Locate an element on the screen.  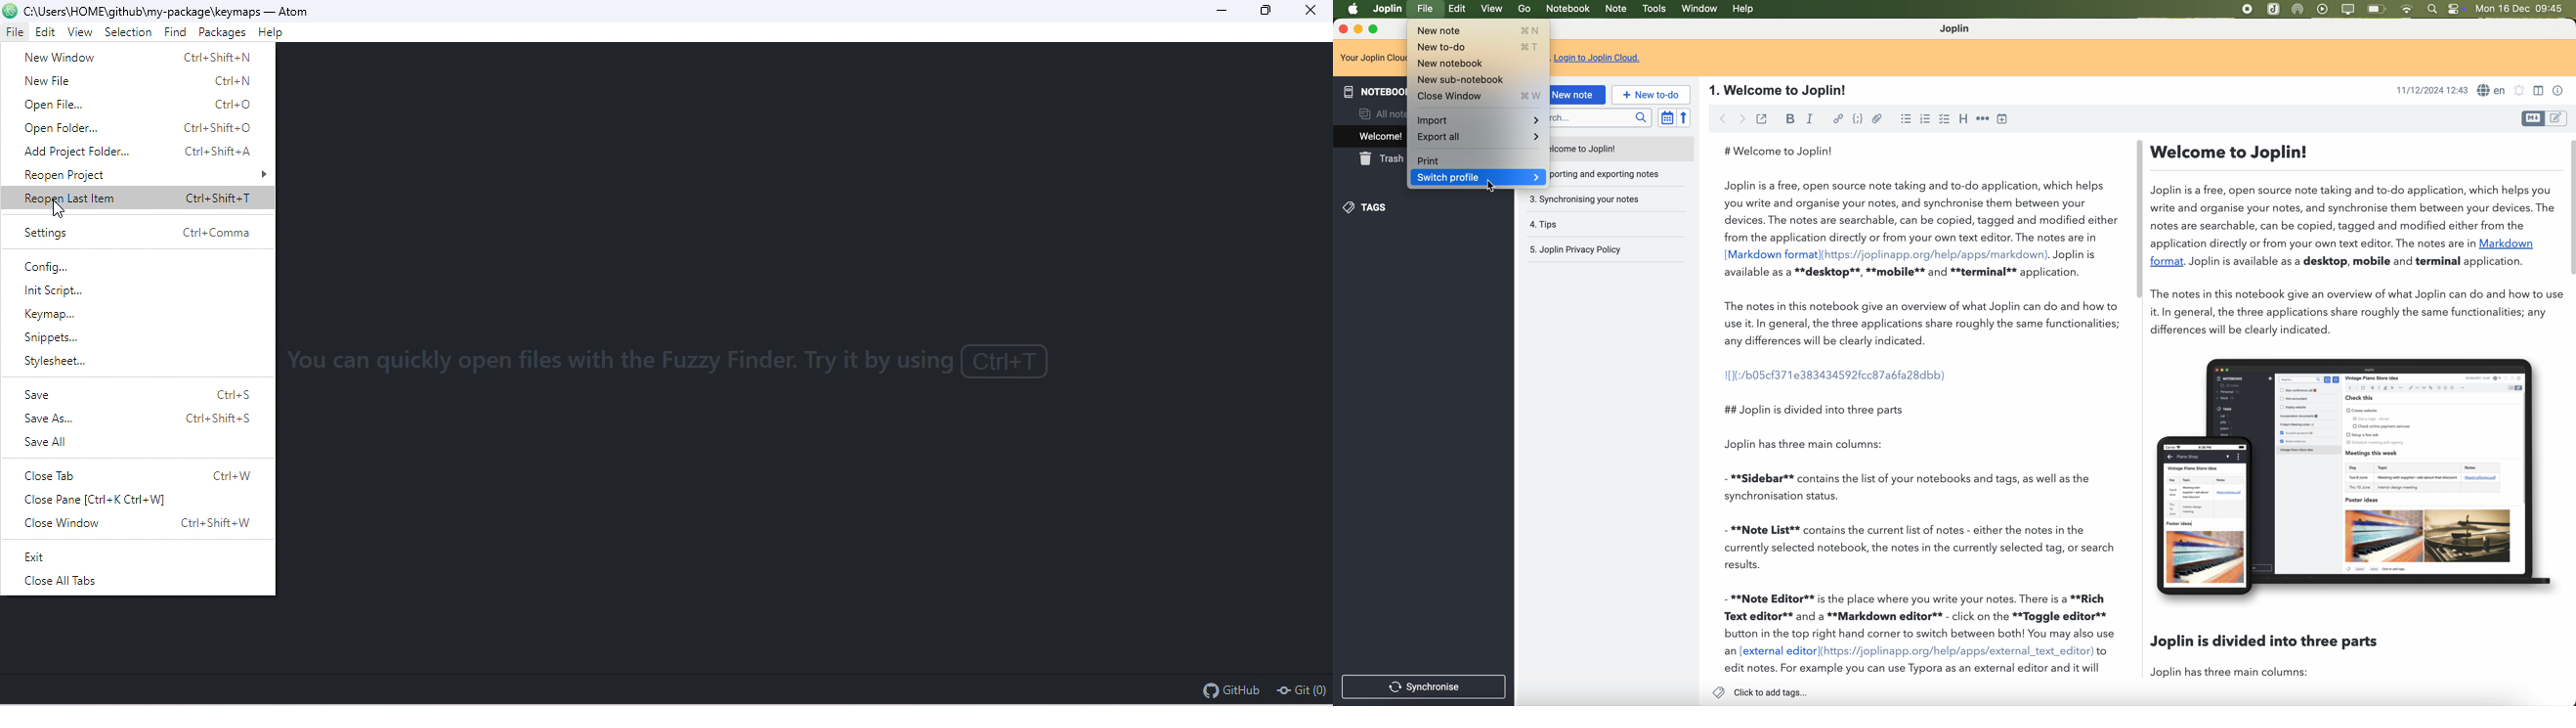
1. Welcome to Joplin! is located at coordinates (1784, 90).